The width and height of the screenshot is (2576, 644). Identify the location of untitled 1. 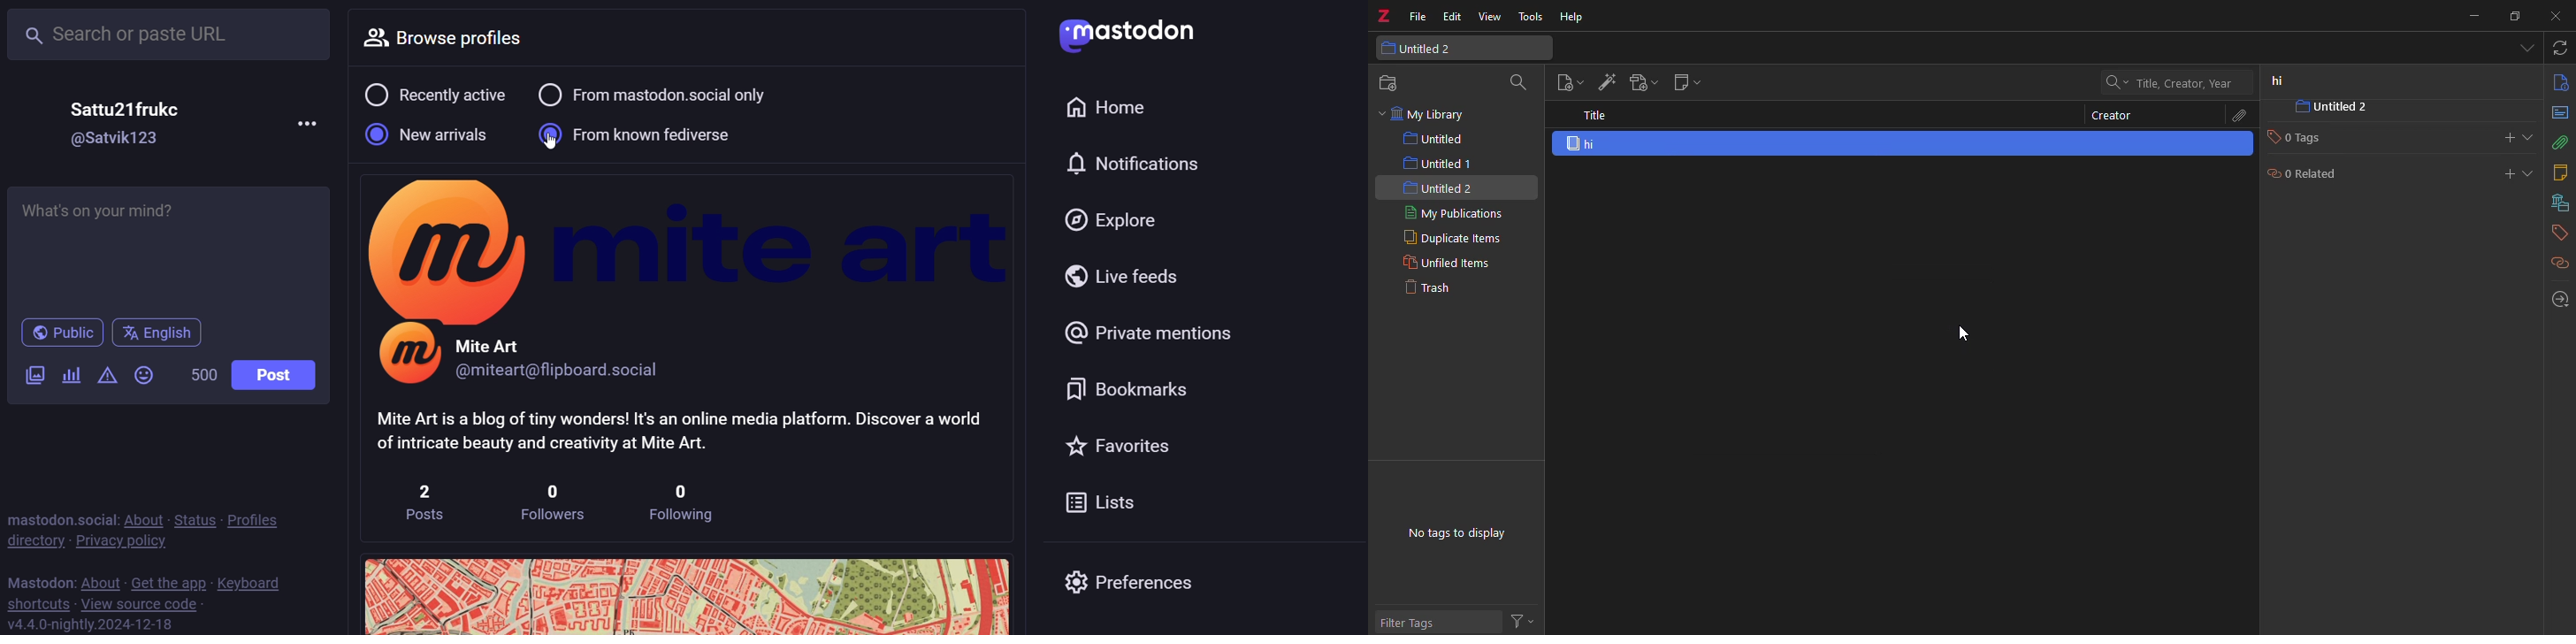
(1438, 162).